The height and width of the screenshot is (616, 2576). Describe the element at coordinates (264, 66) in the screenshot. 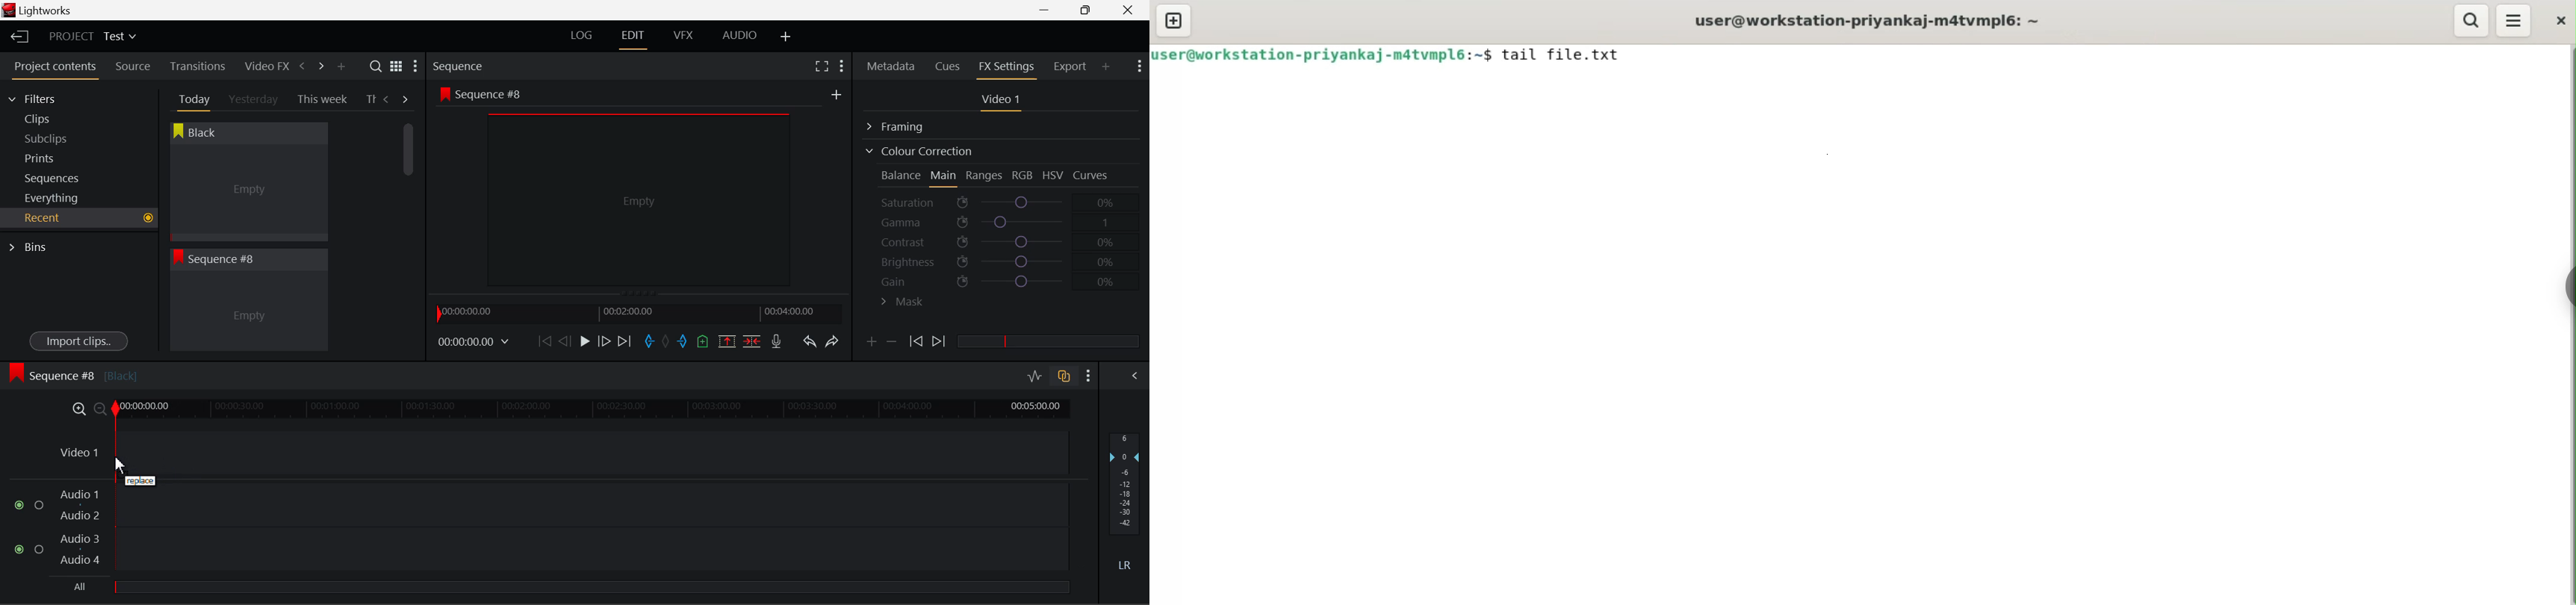

I see `Video FX` at that location.